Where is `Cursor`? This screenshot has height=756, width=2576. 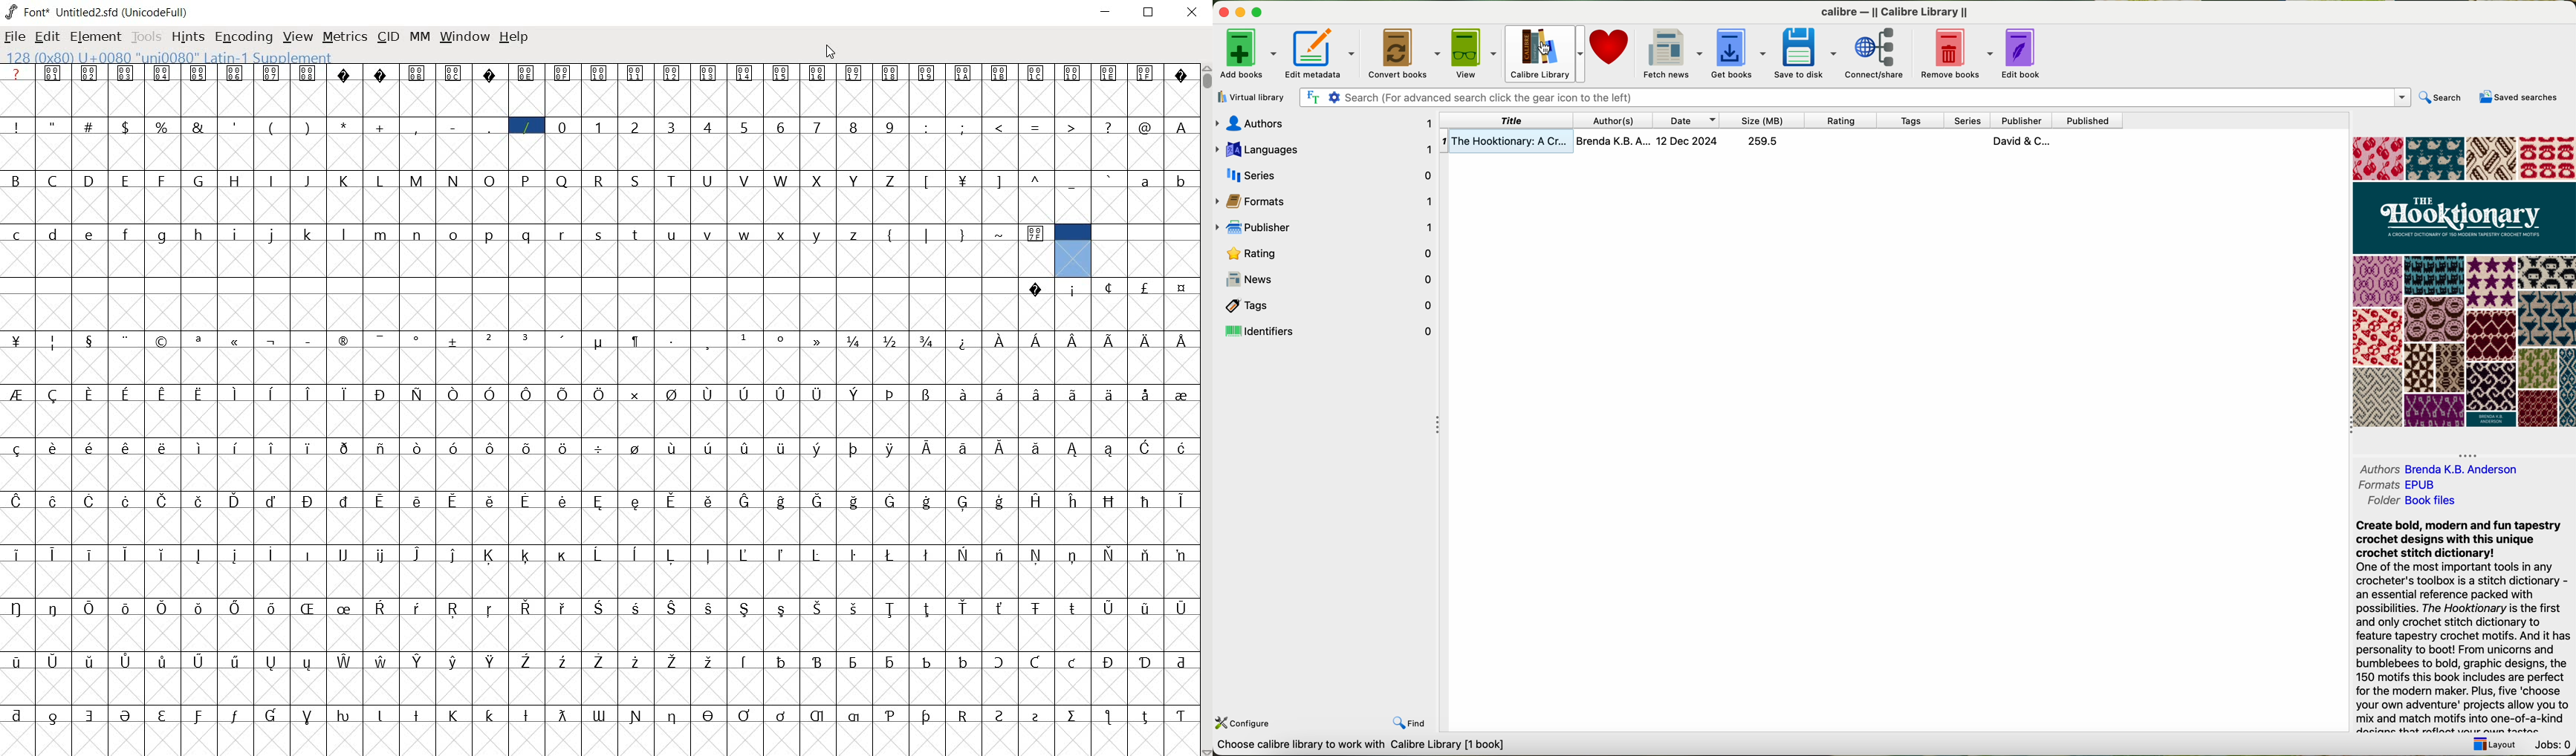 Cursor is located at coordinates (829, 51).